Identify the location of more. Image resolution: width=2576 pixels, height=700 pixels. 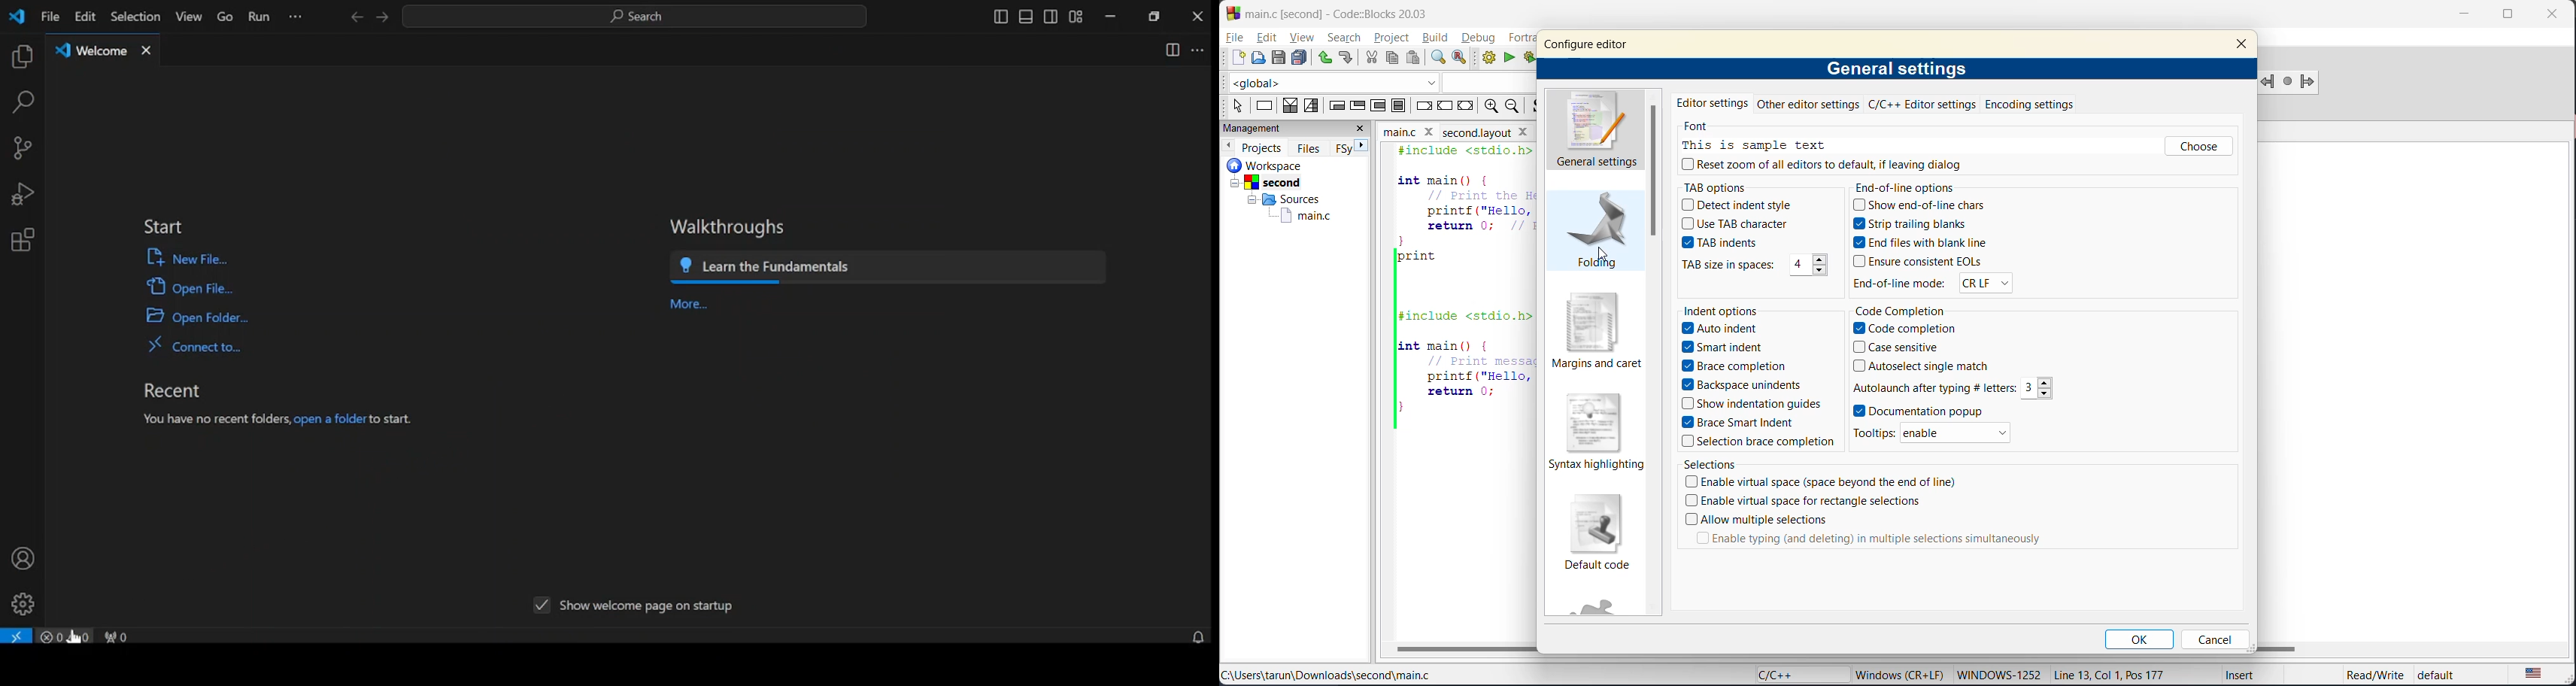
(687, 306).